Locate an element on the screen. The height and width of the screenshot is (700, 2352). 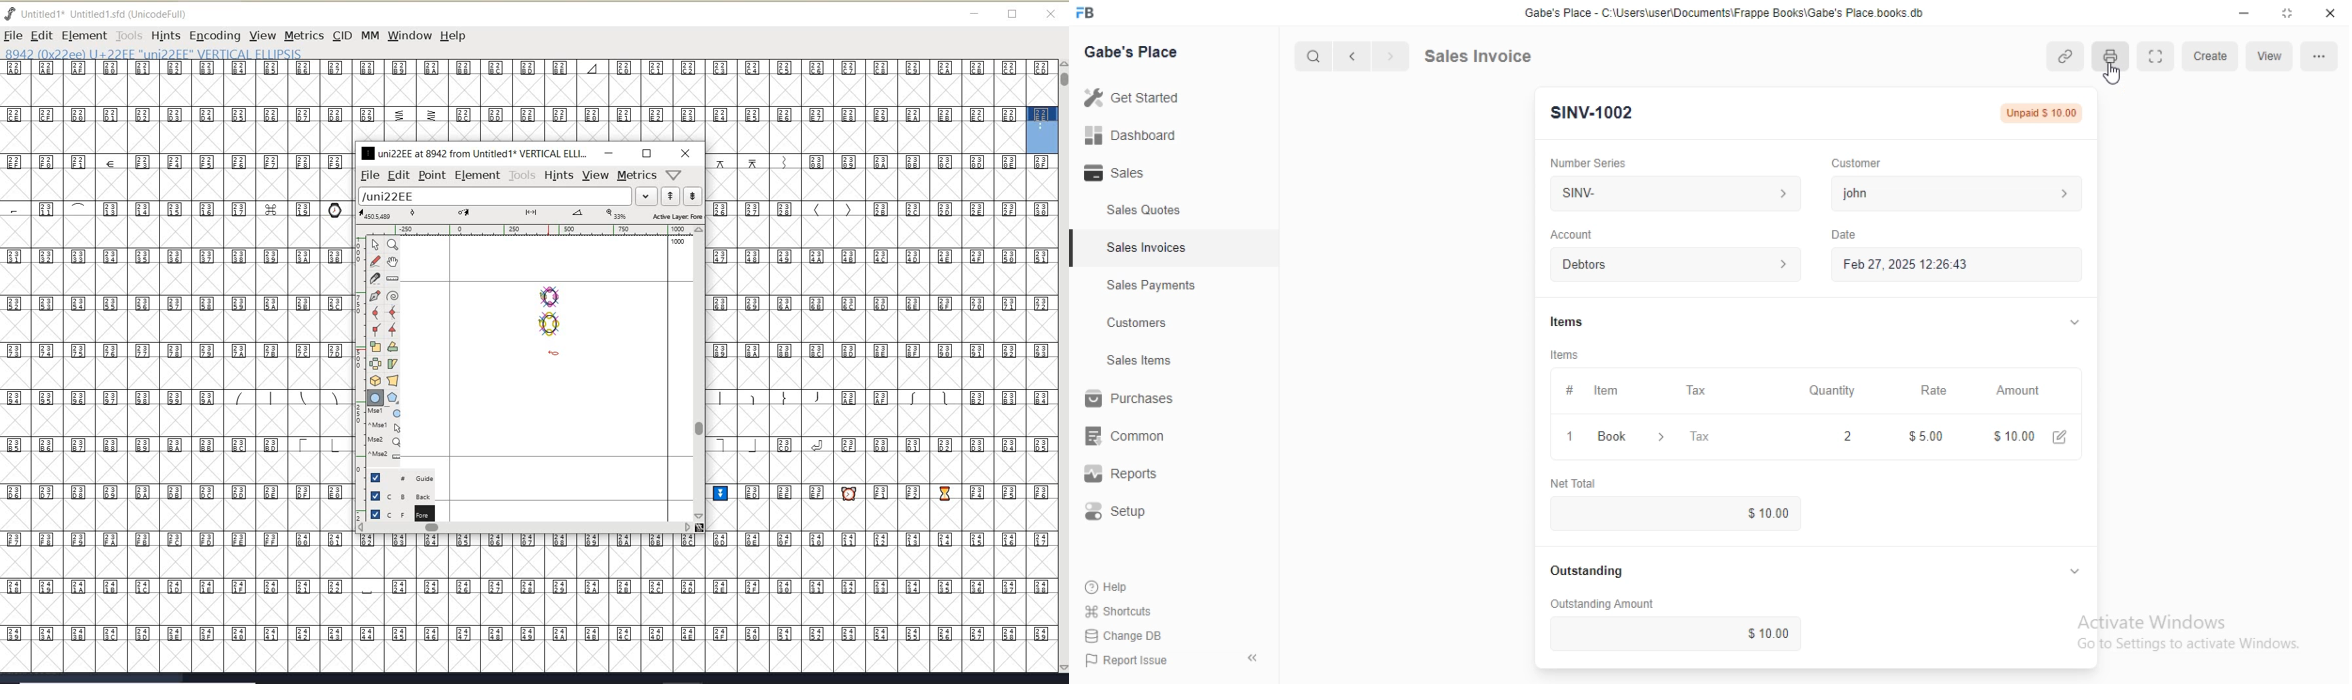
sales is located at coordinates (1117, 172).